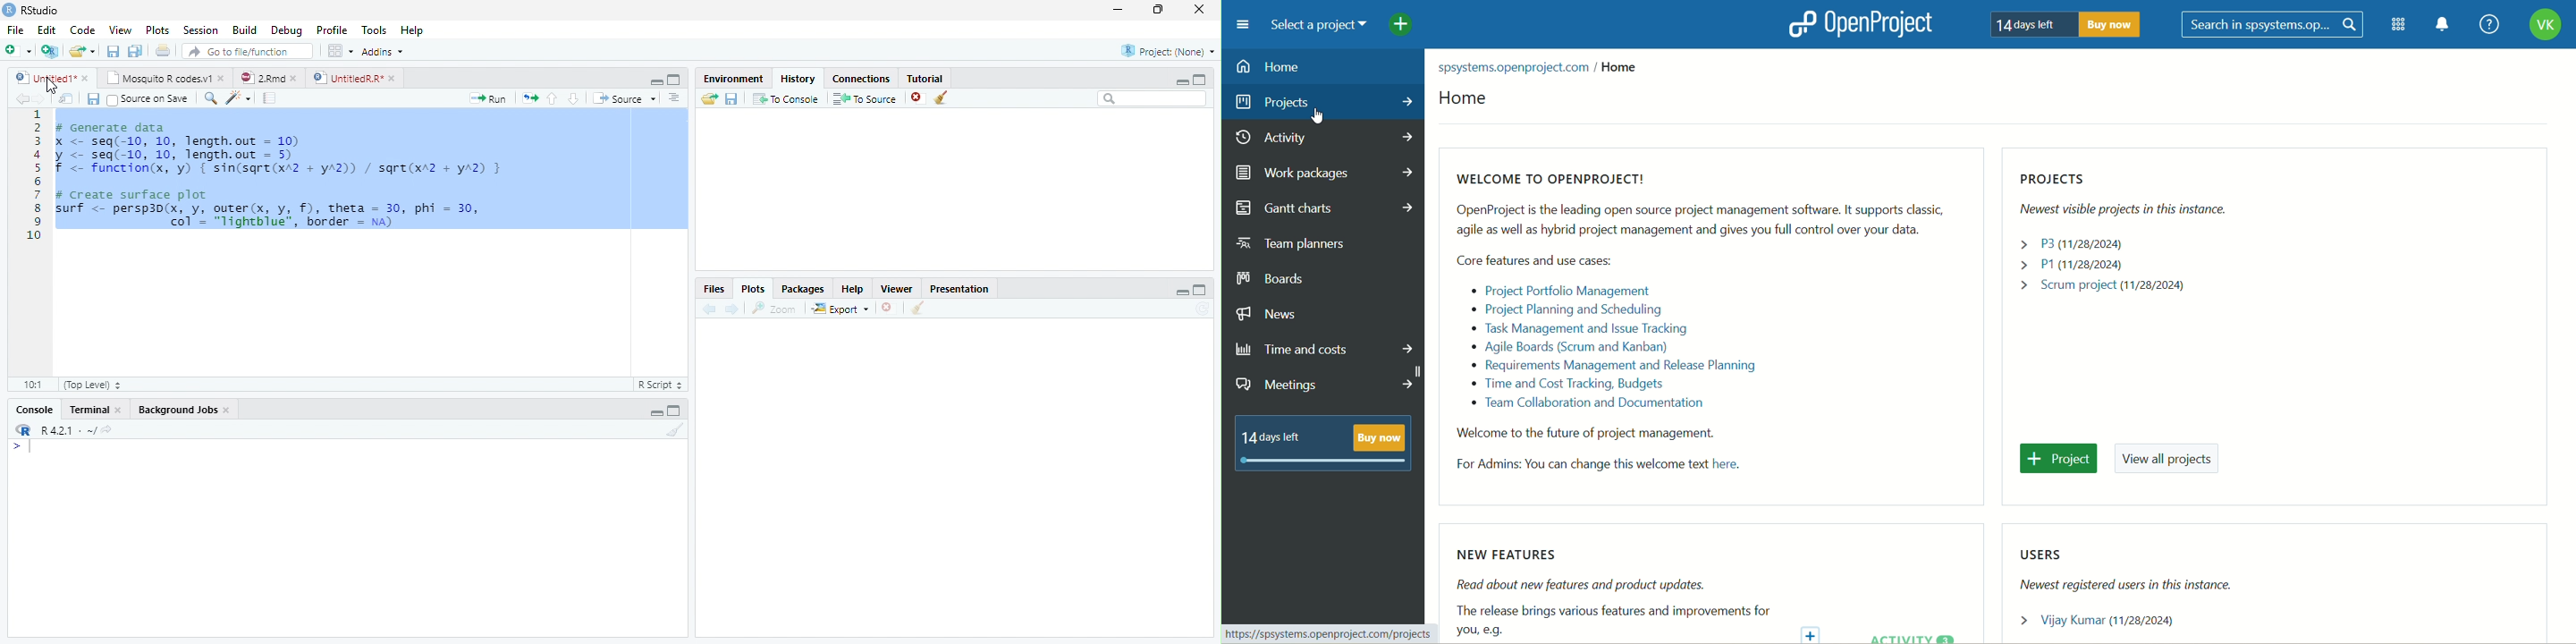 The width and height of the screenshot is (2576, 644). I want to click on Open an existing file, so click(75, 51).